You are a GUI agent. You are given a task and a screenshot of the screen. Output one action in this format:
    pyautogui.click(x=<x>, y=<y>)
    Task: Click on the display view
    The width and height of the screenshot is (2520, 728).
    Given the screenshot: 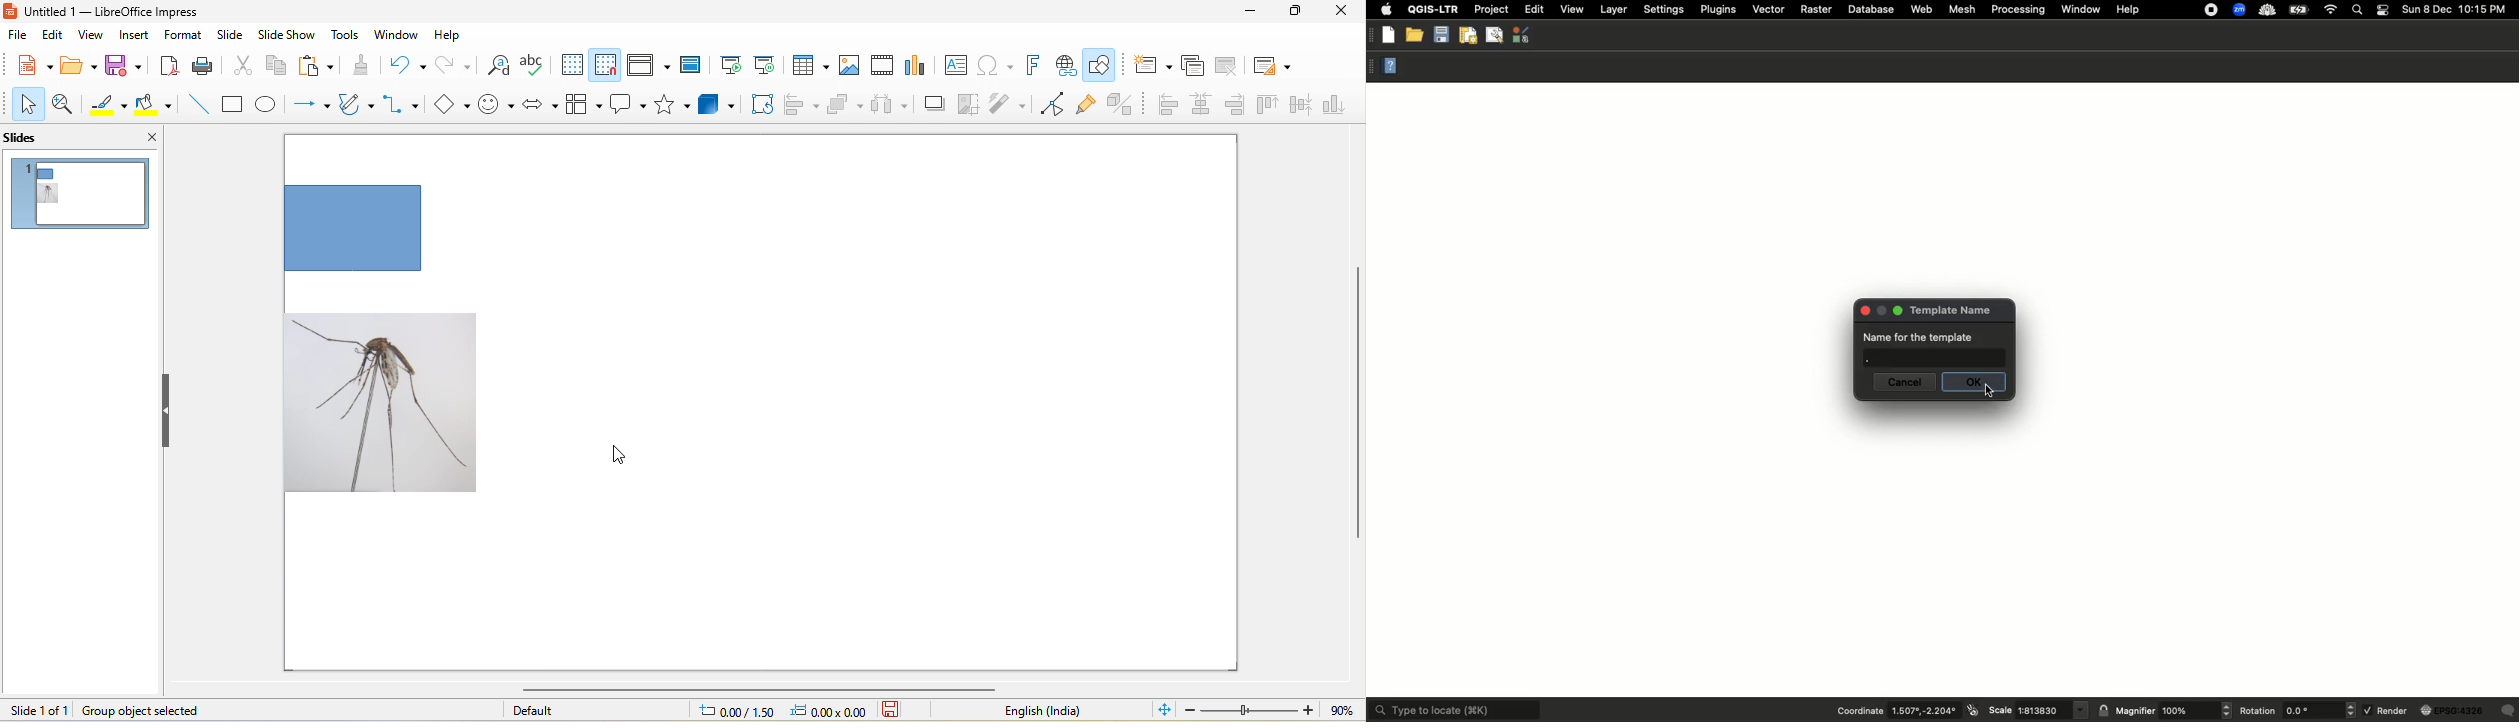 What is the action you would take?
    pyautogui.click(x=649, y=66)
    